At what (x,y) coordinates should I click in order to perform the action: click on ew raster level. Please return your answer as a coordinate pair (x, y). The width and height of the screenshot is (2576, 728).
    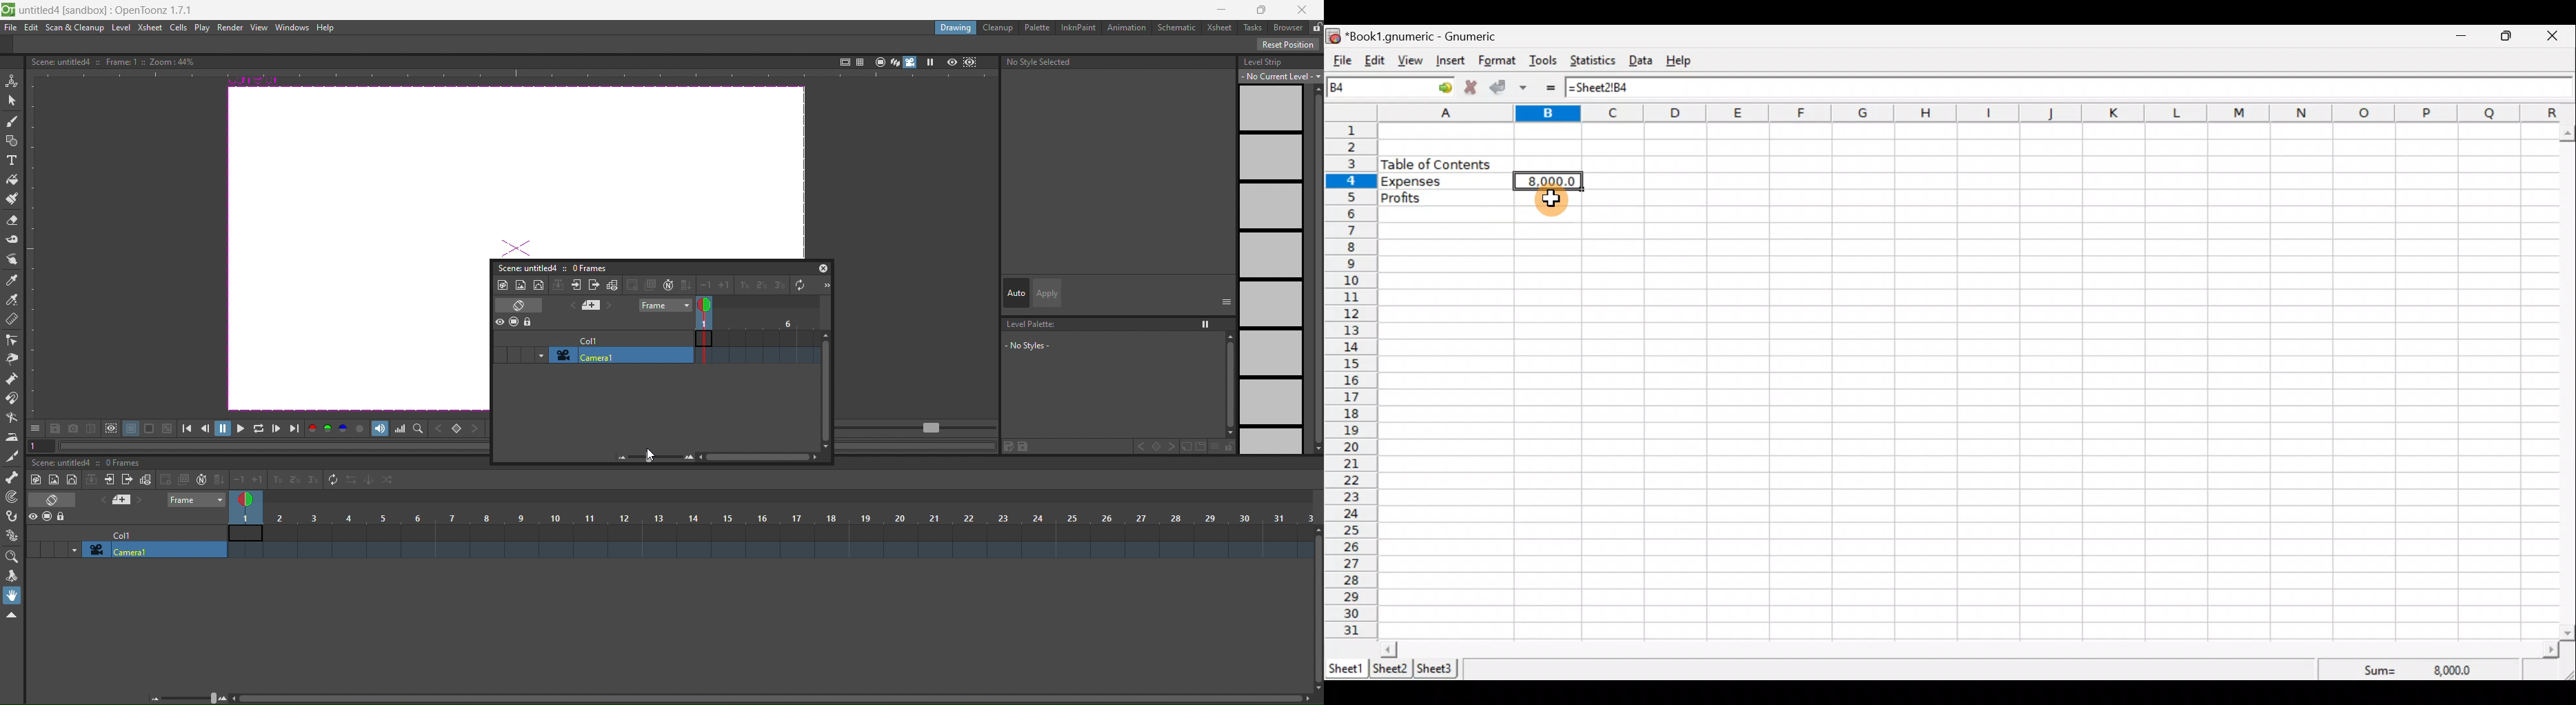
    Looking at the image, I should click on (52, 480).